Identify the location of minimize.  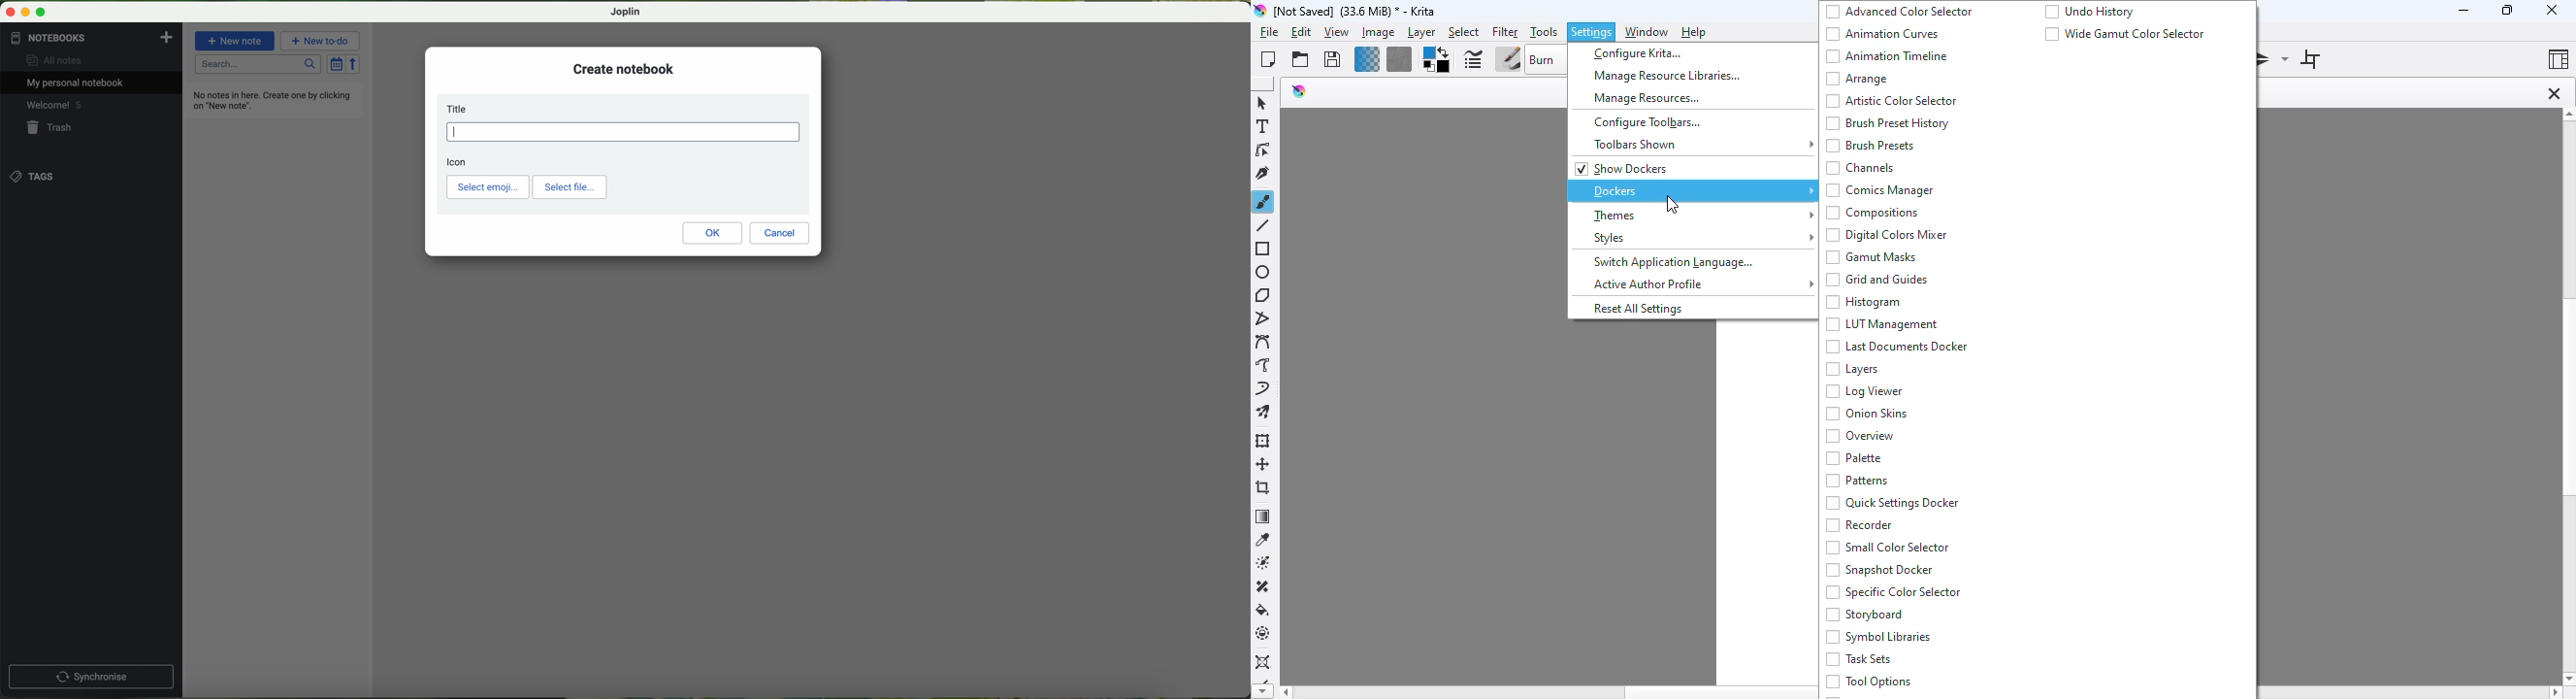
(27, 13).